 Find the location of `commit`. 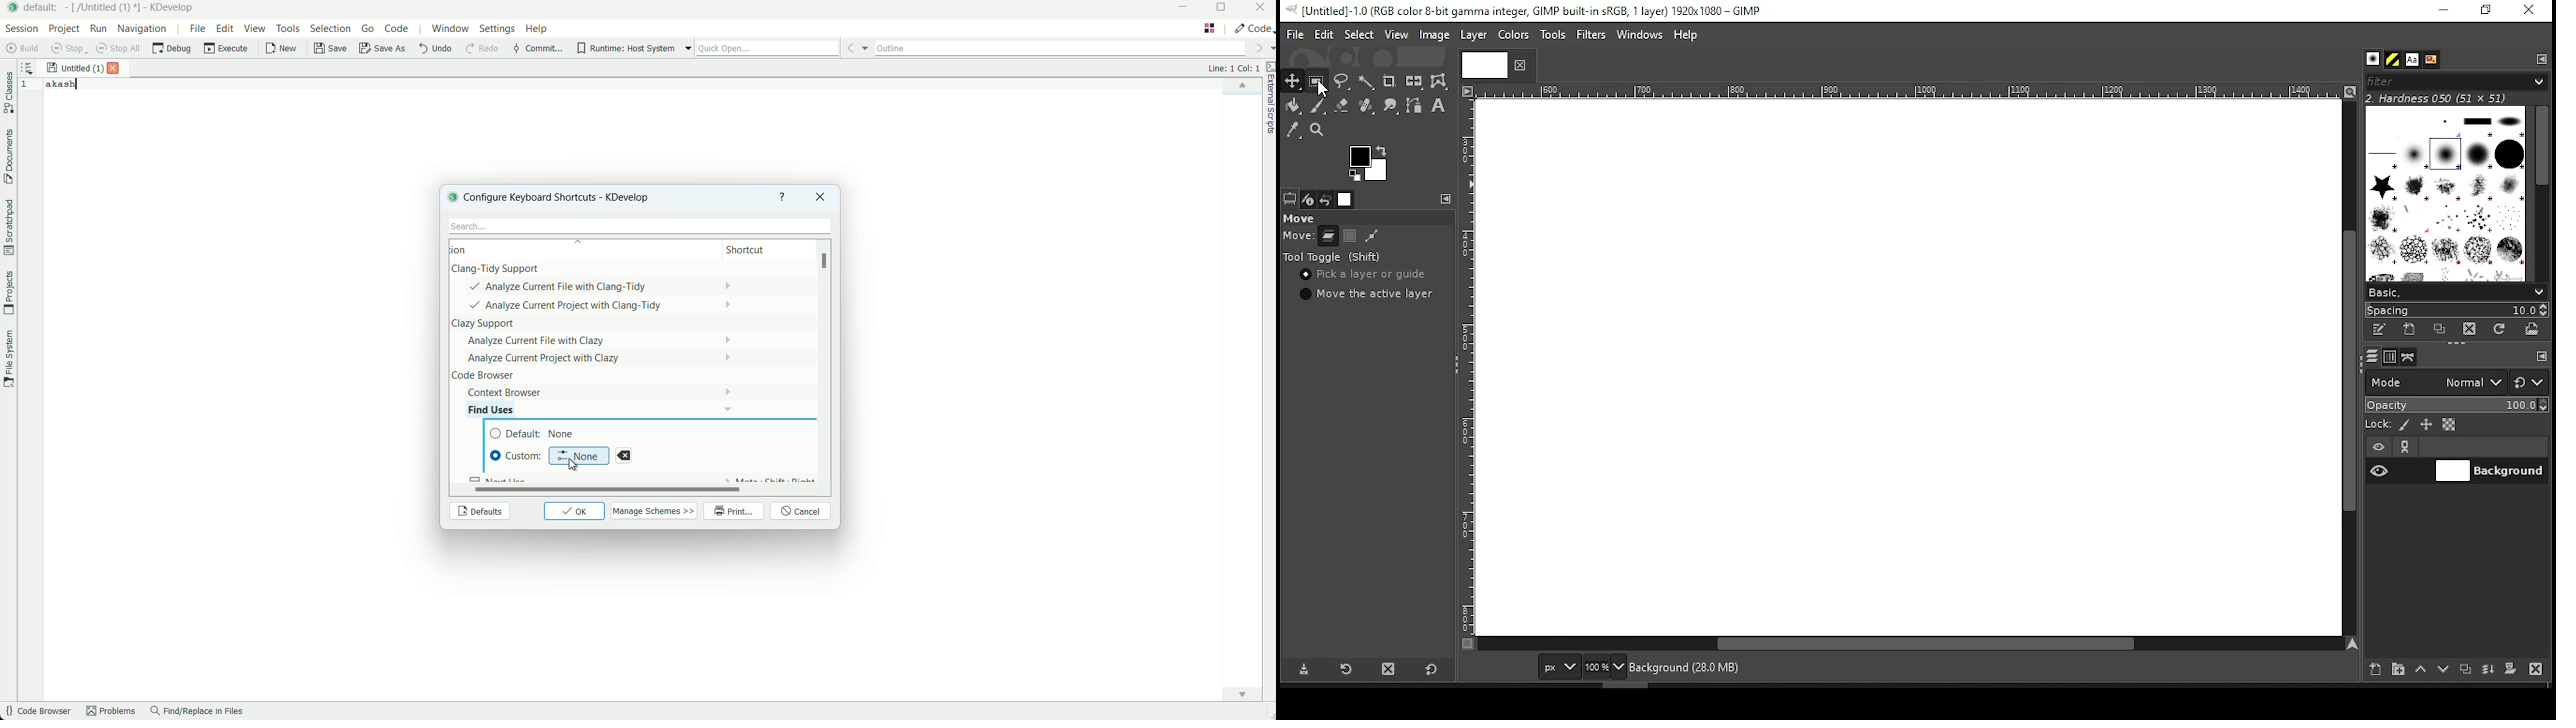

commit is located at coordinates (537, 49).